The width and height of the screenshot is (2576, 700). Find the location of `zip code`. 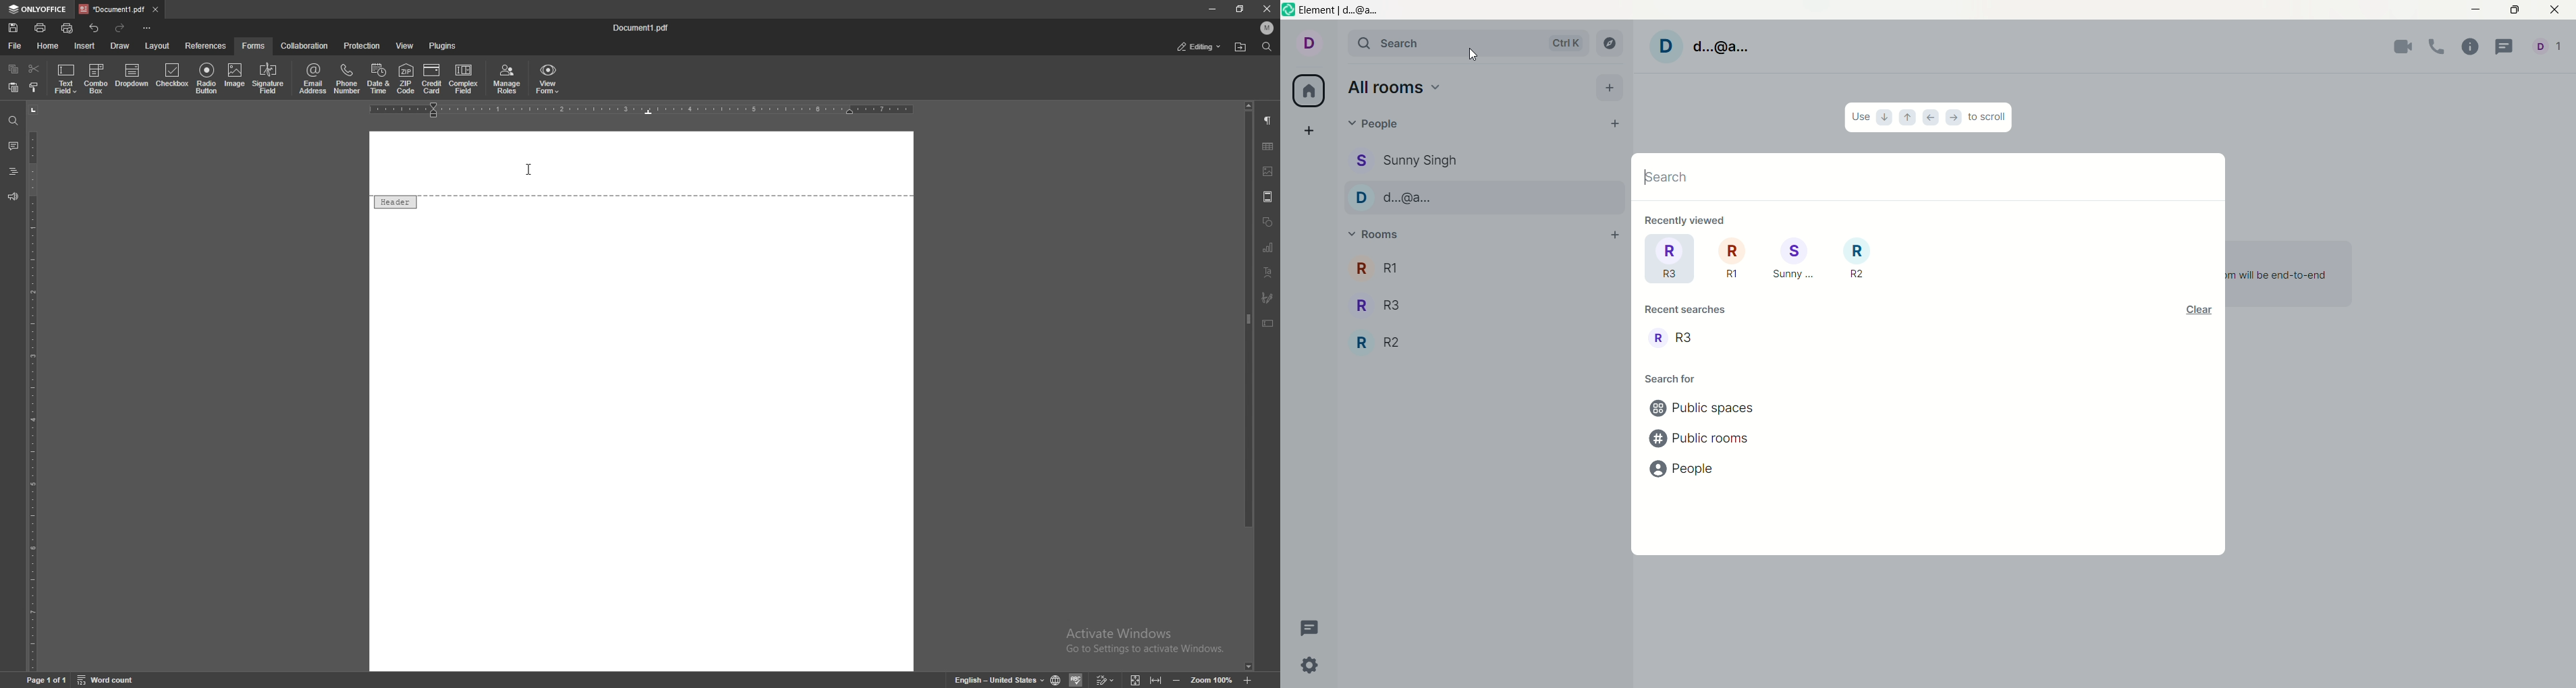

zip code is located at coordinates (406, 79).